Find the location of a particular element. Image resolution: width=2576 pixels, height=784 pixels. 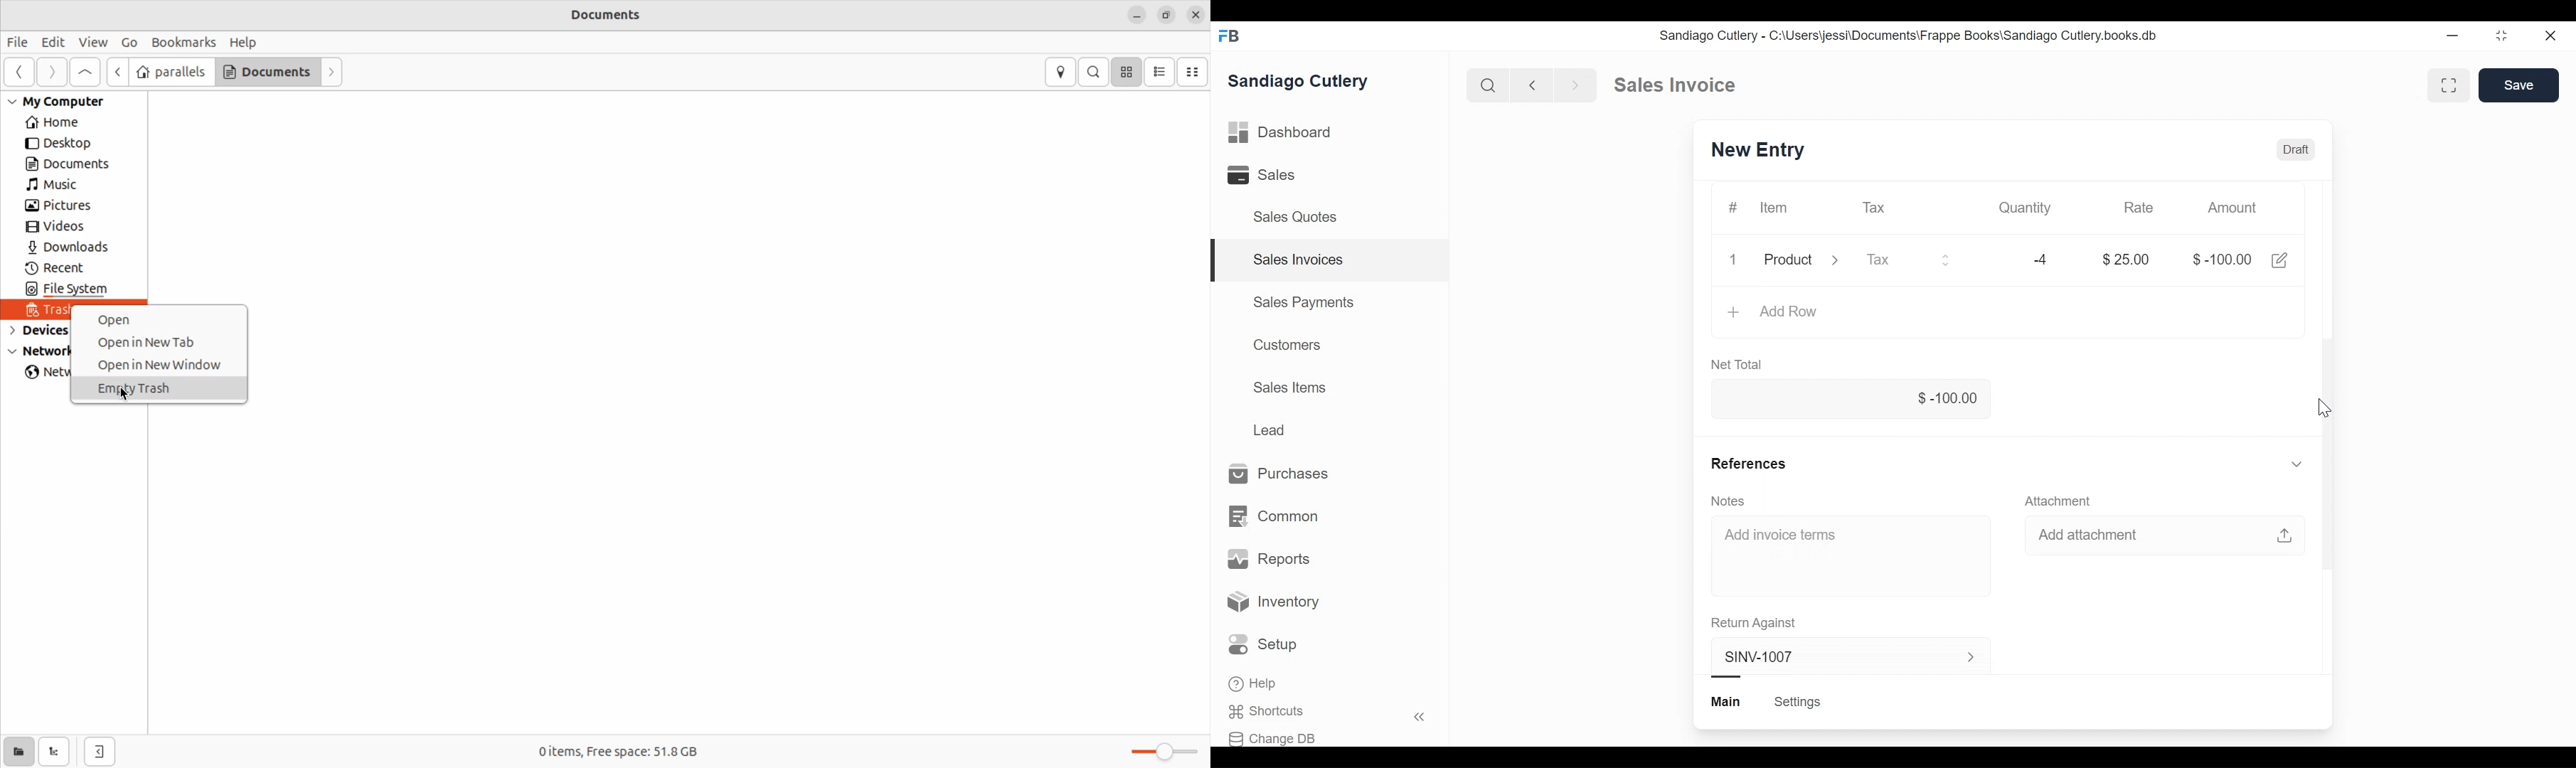

Next is located at coordinates (1577, 85).